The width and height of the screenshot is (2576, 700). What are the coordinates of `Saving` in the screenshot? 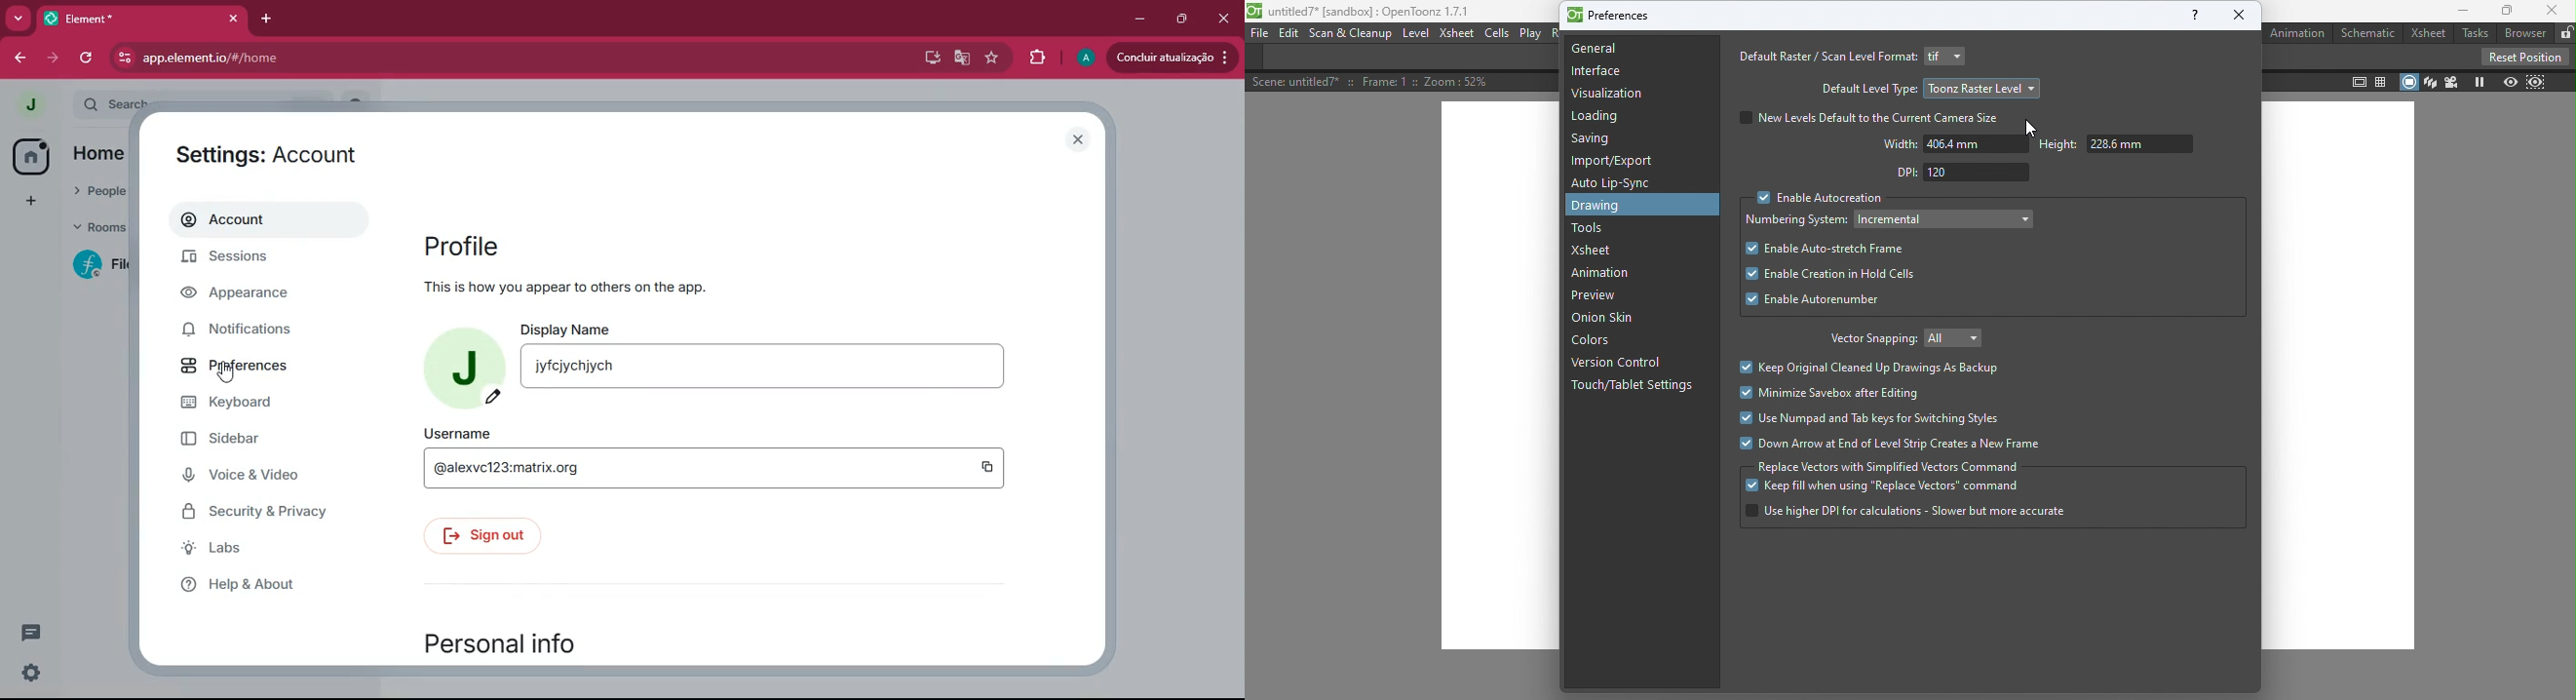 It's located at (1594, 140).